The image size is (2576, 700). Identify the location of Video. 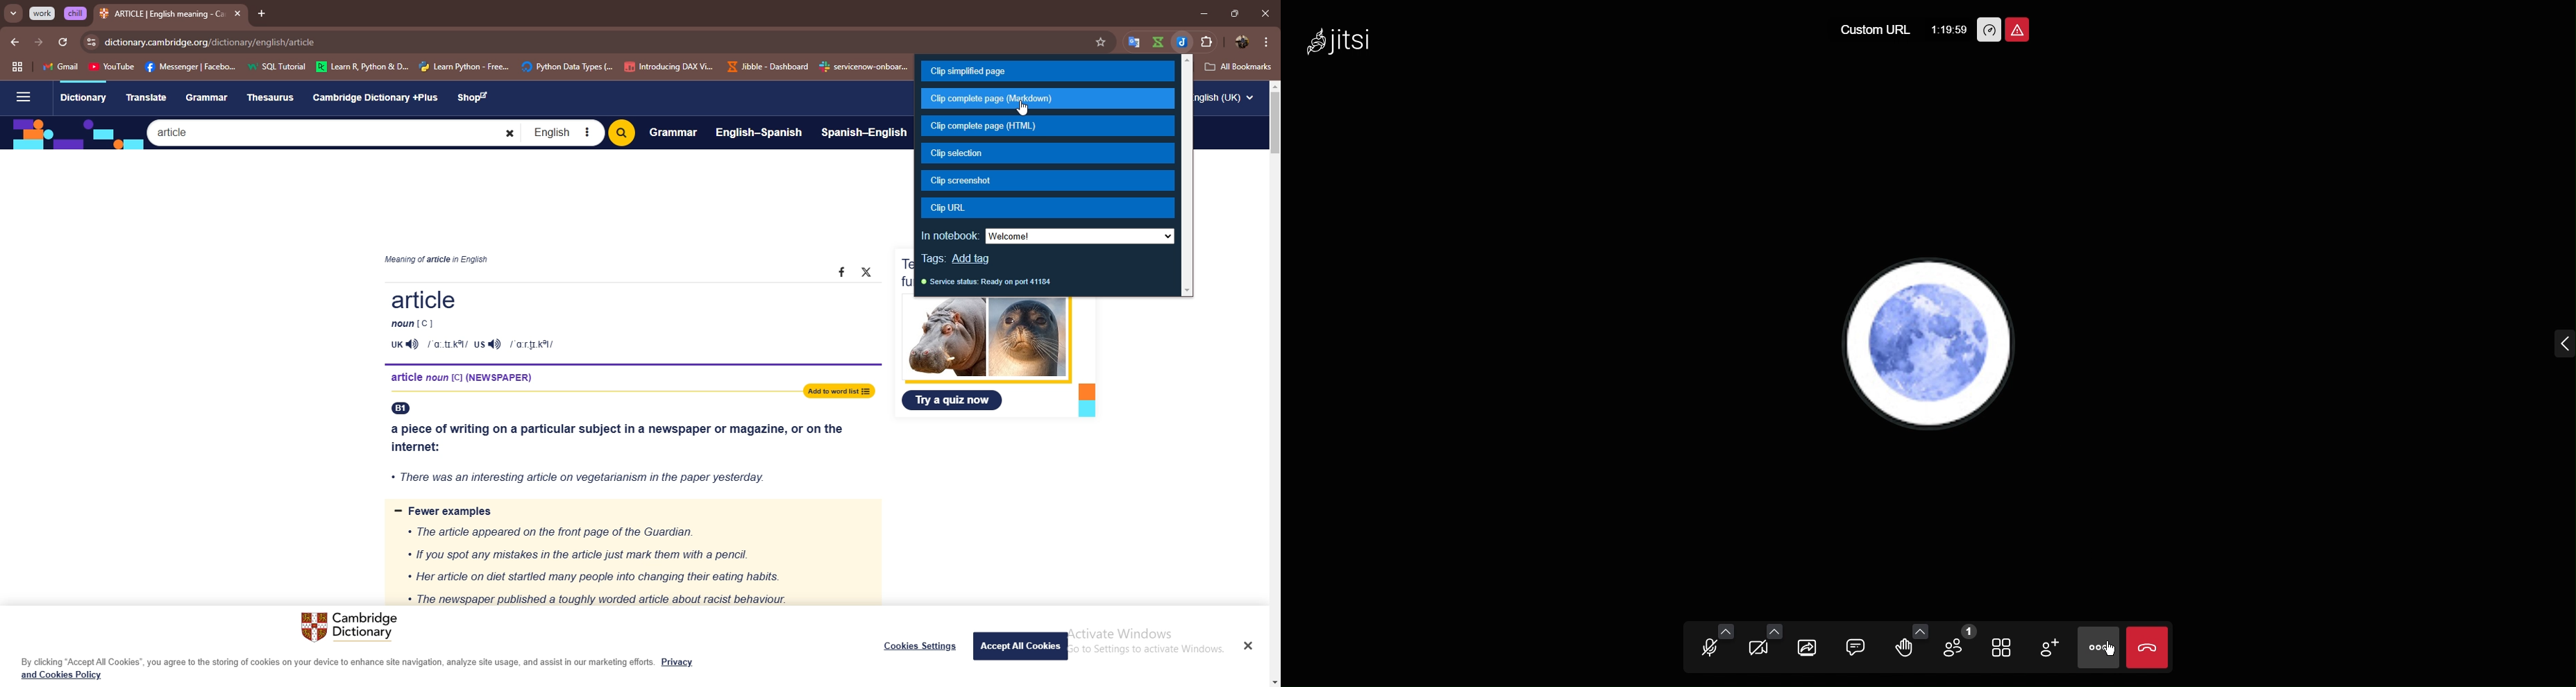
(1757, 646).